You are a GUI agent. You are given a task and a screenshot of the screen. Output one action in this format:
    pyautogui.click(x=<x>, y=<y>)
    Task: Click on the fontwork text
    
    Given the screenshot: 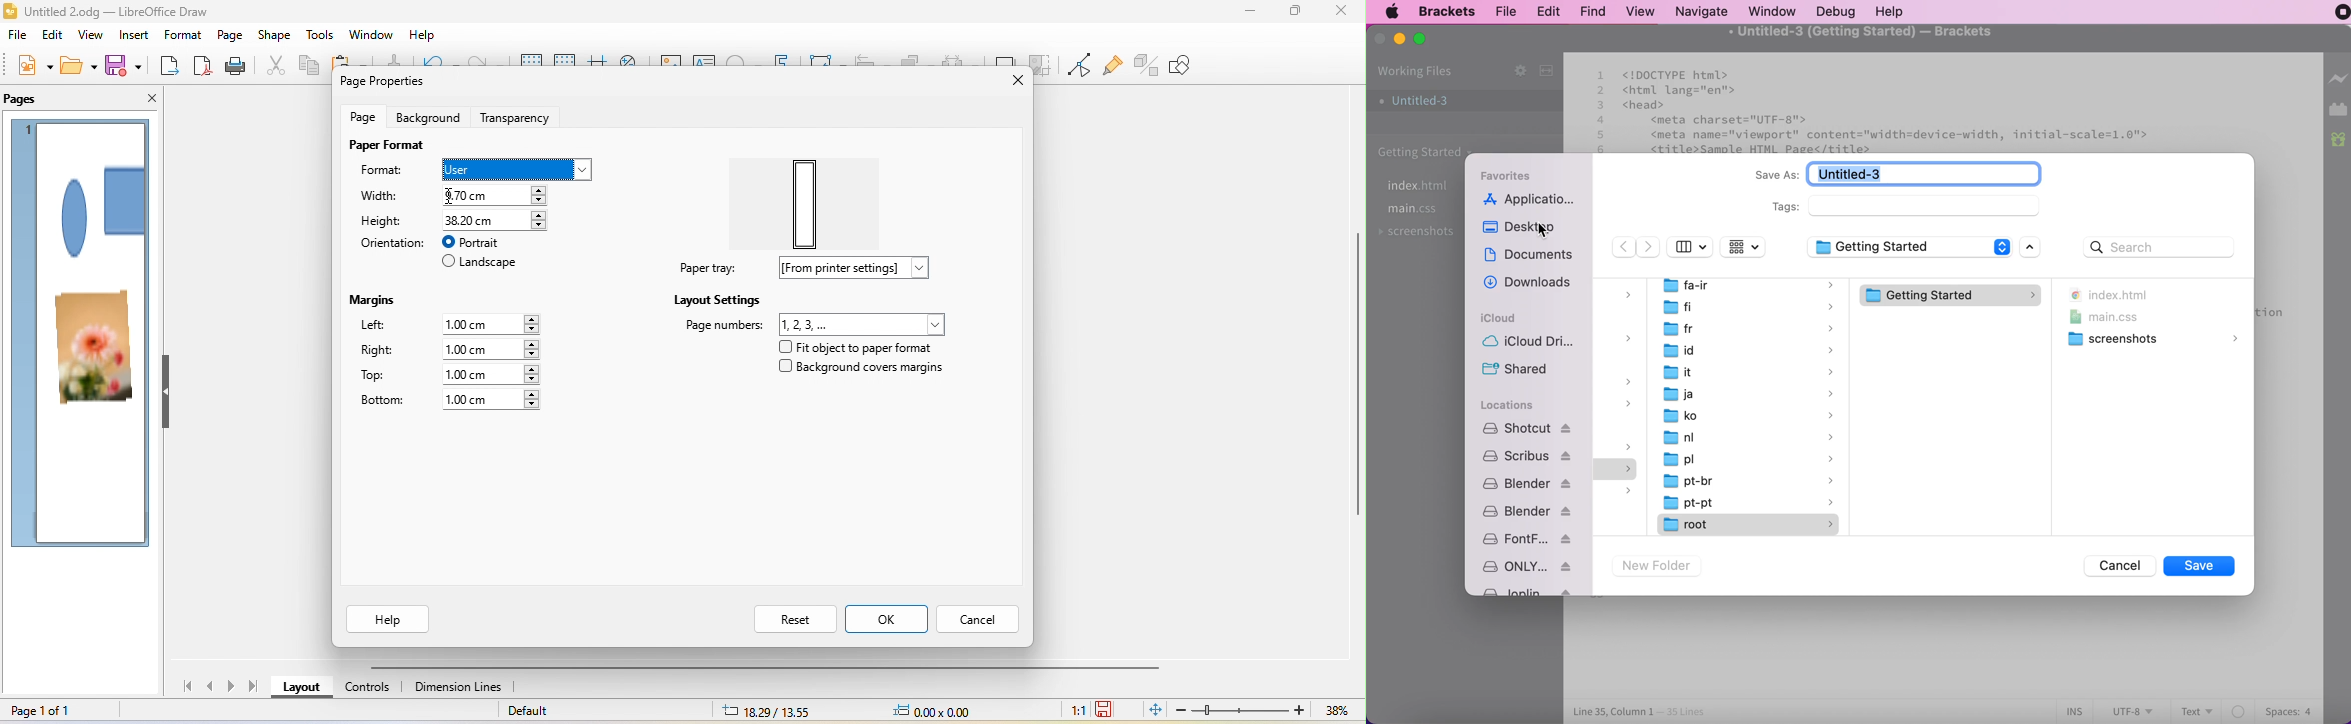 What is the action you would take?
    pyautogui.click(x=788, y=61)
    